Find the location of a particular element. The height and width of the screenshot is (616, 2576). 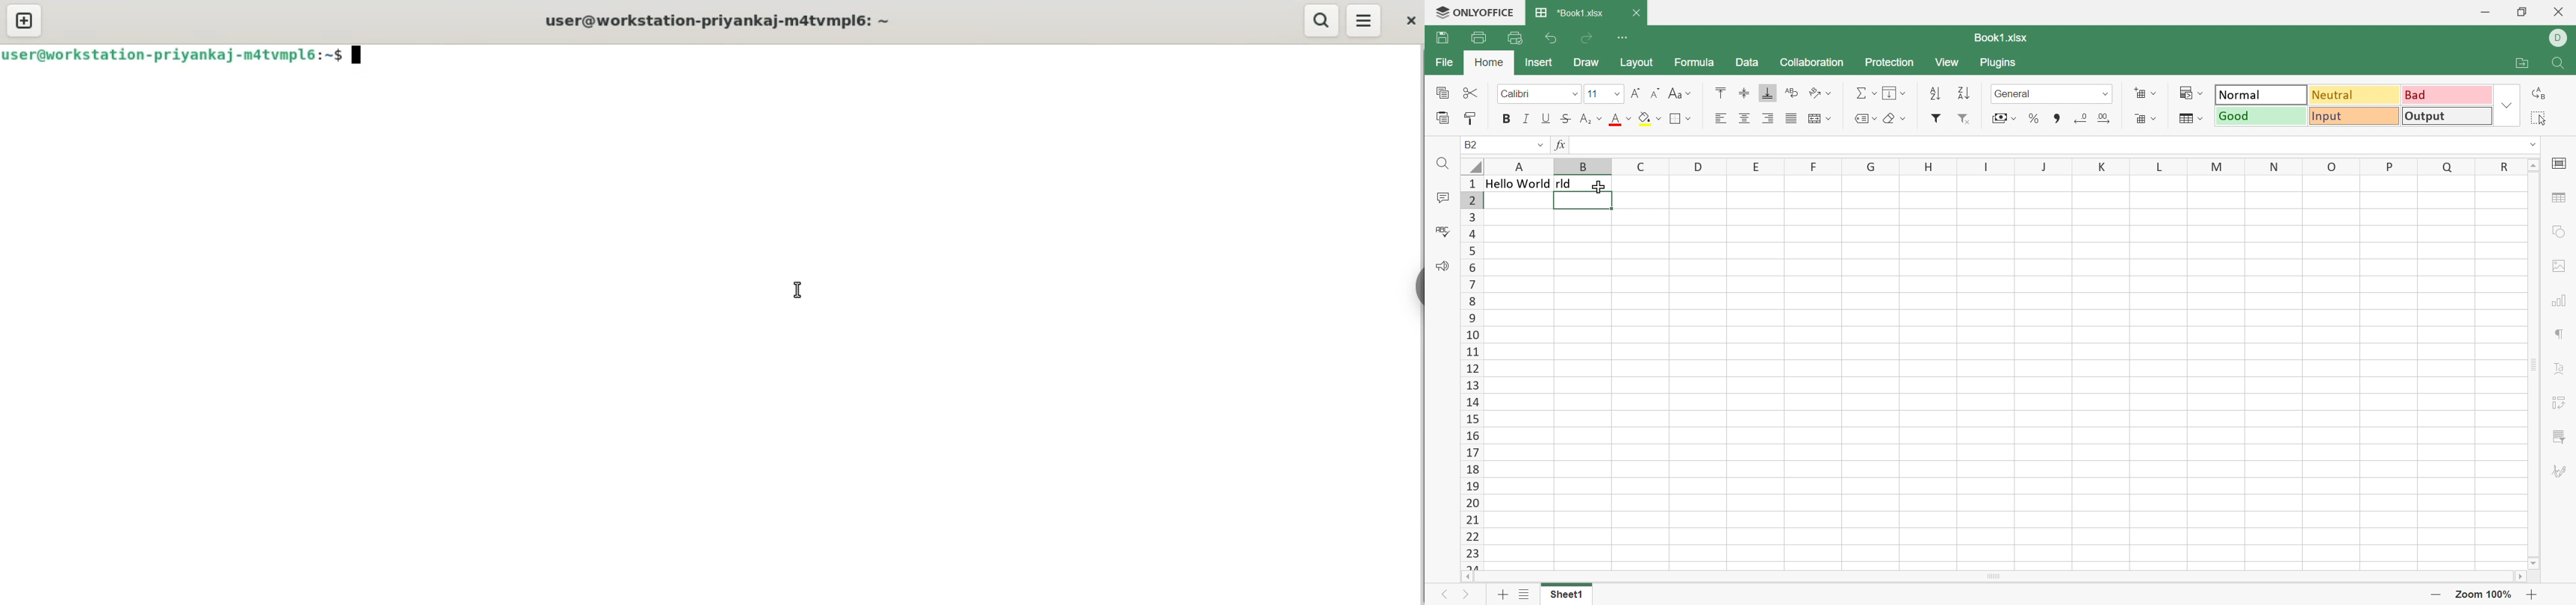

Restore down is located at coordinates (2522, 13).